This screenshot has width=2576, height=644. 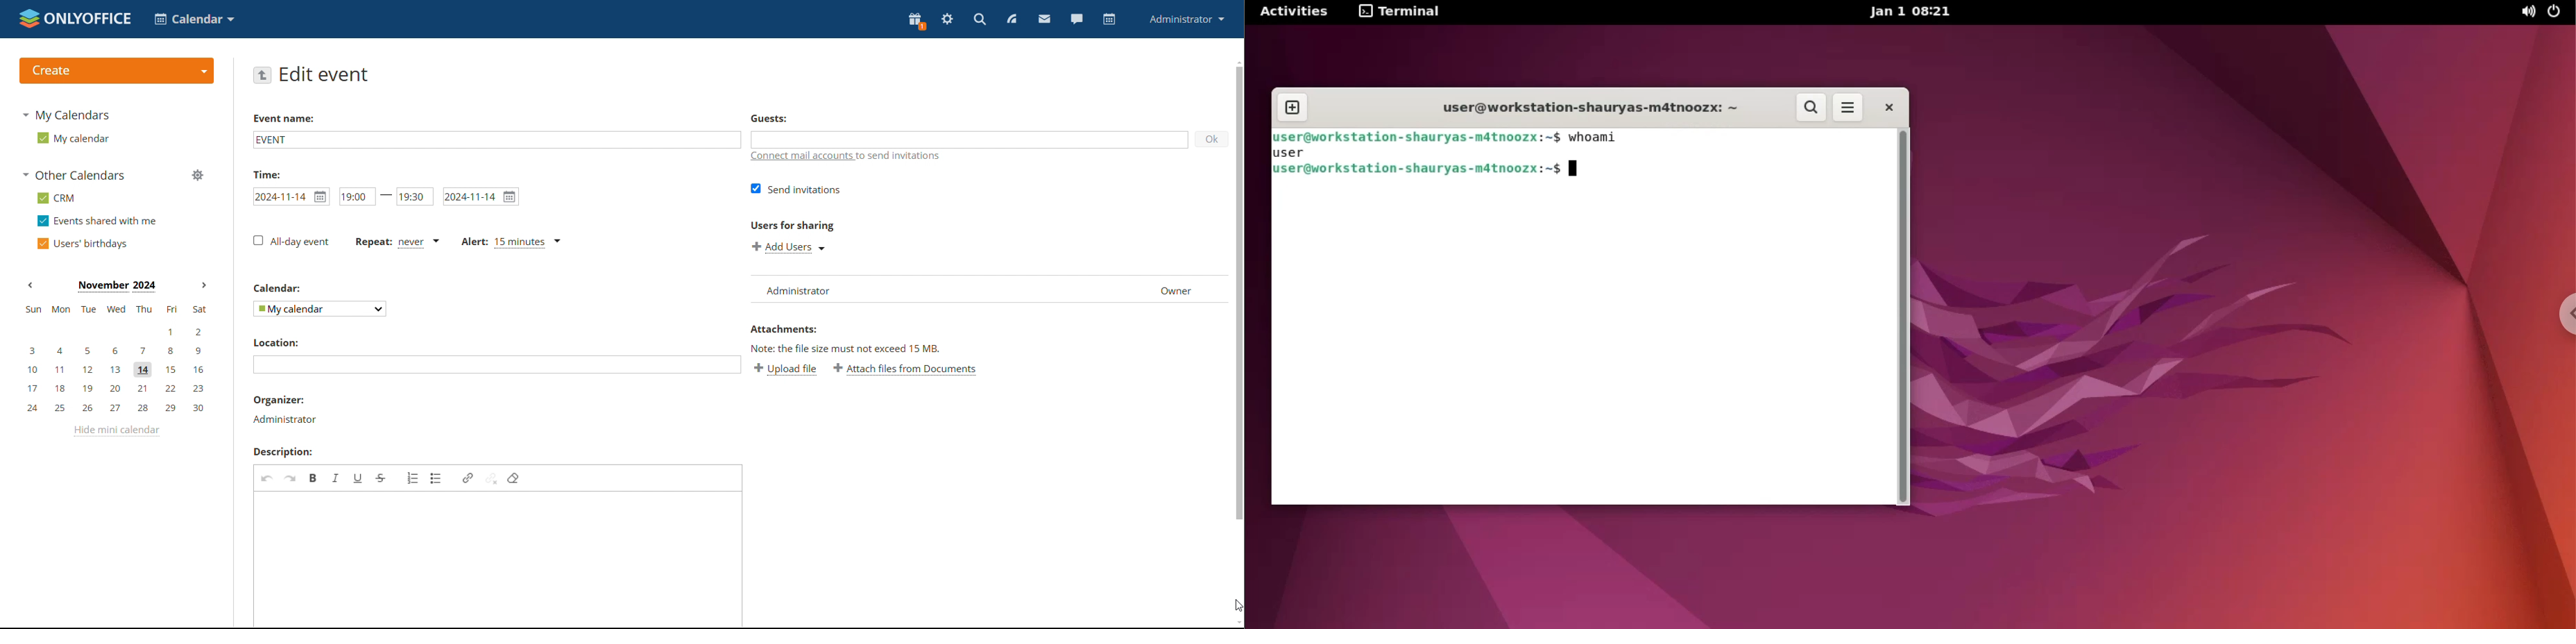 What do you see at coordinates (1075, 19) in the screenshot?
I see `chat` at bounding box center [1075, 19].